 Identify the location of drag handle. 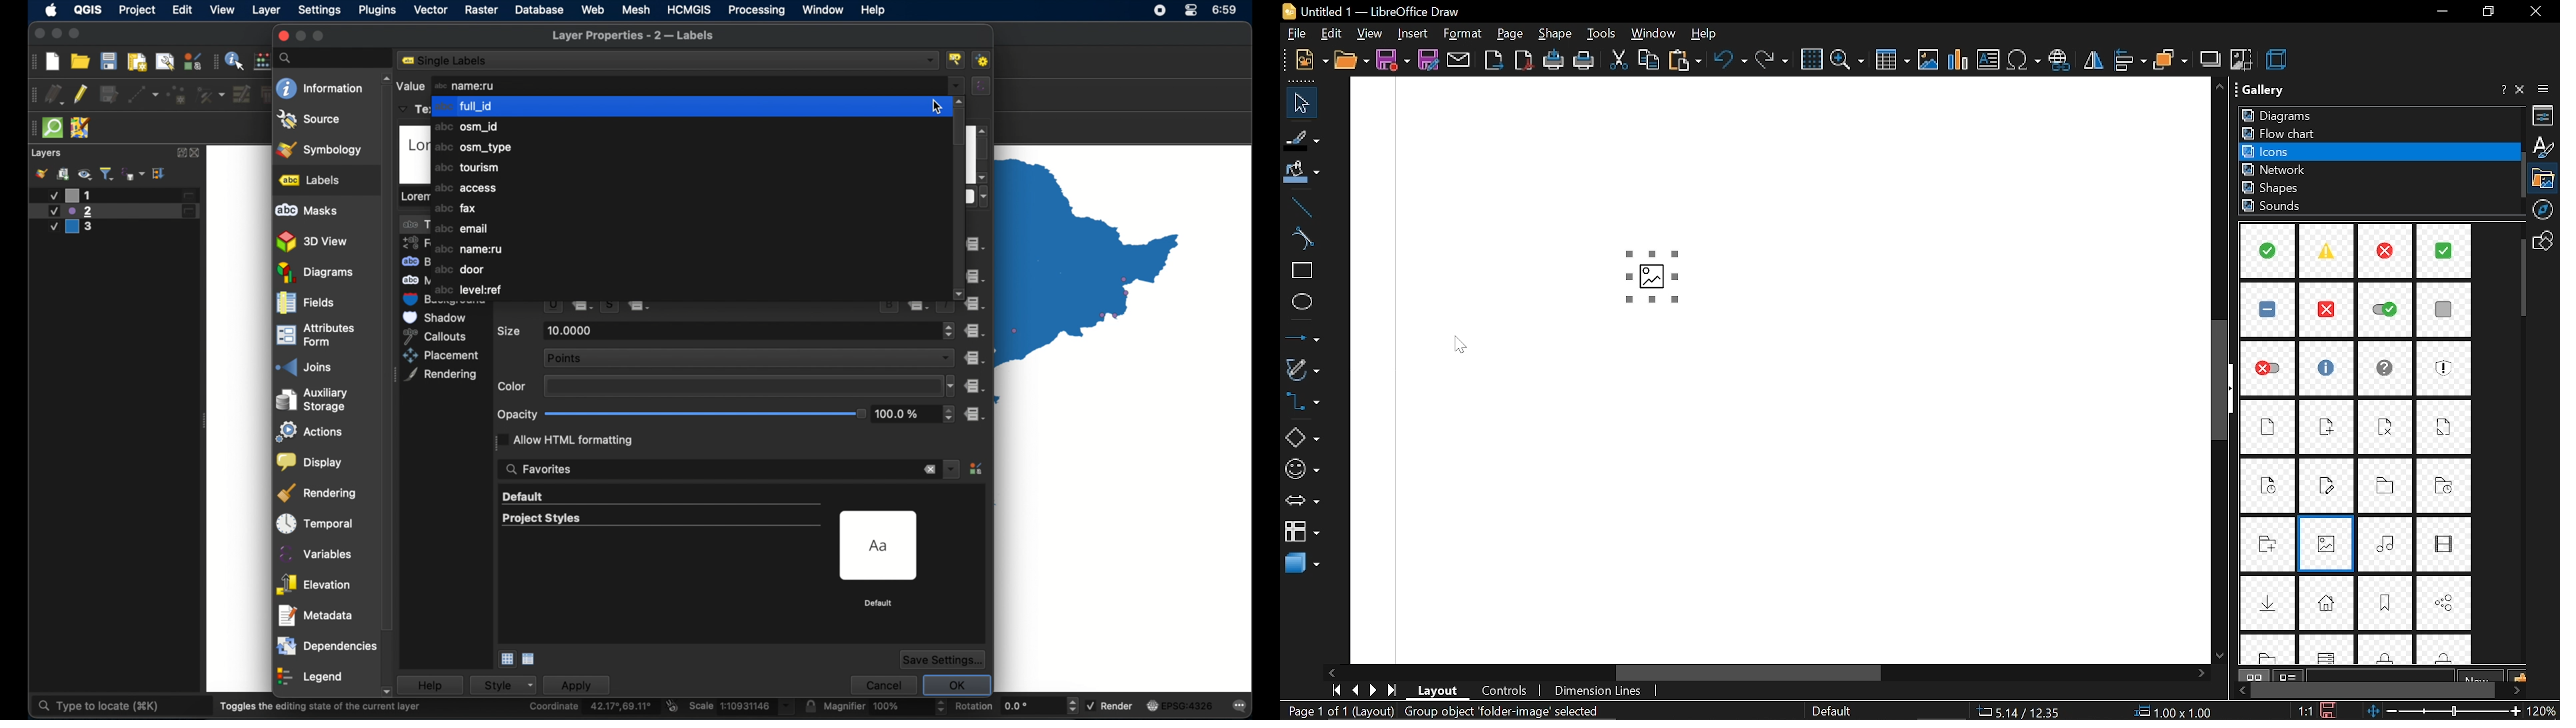
(31, 129).